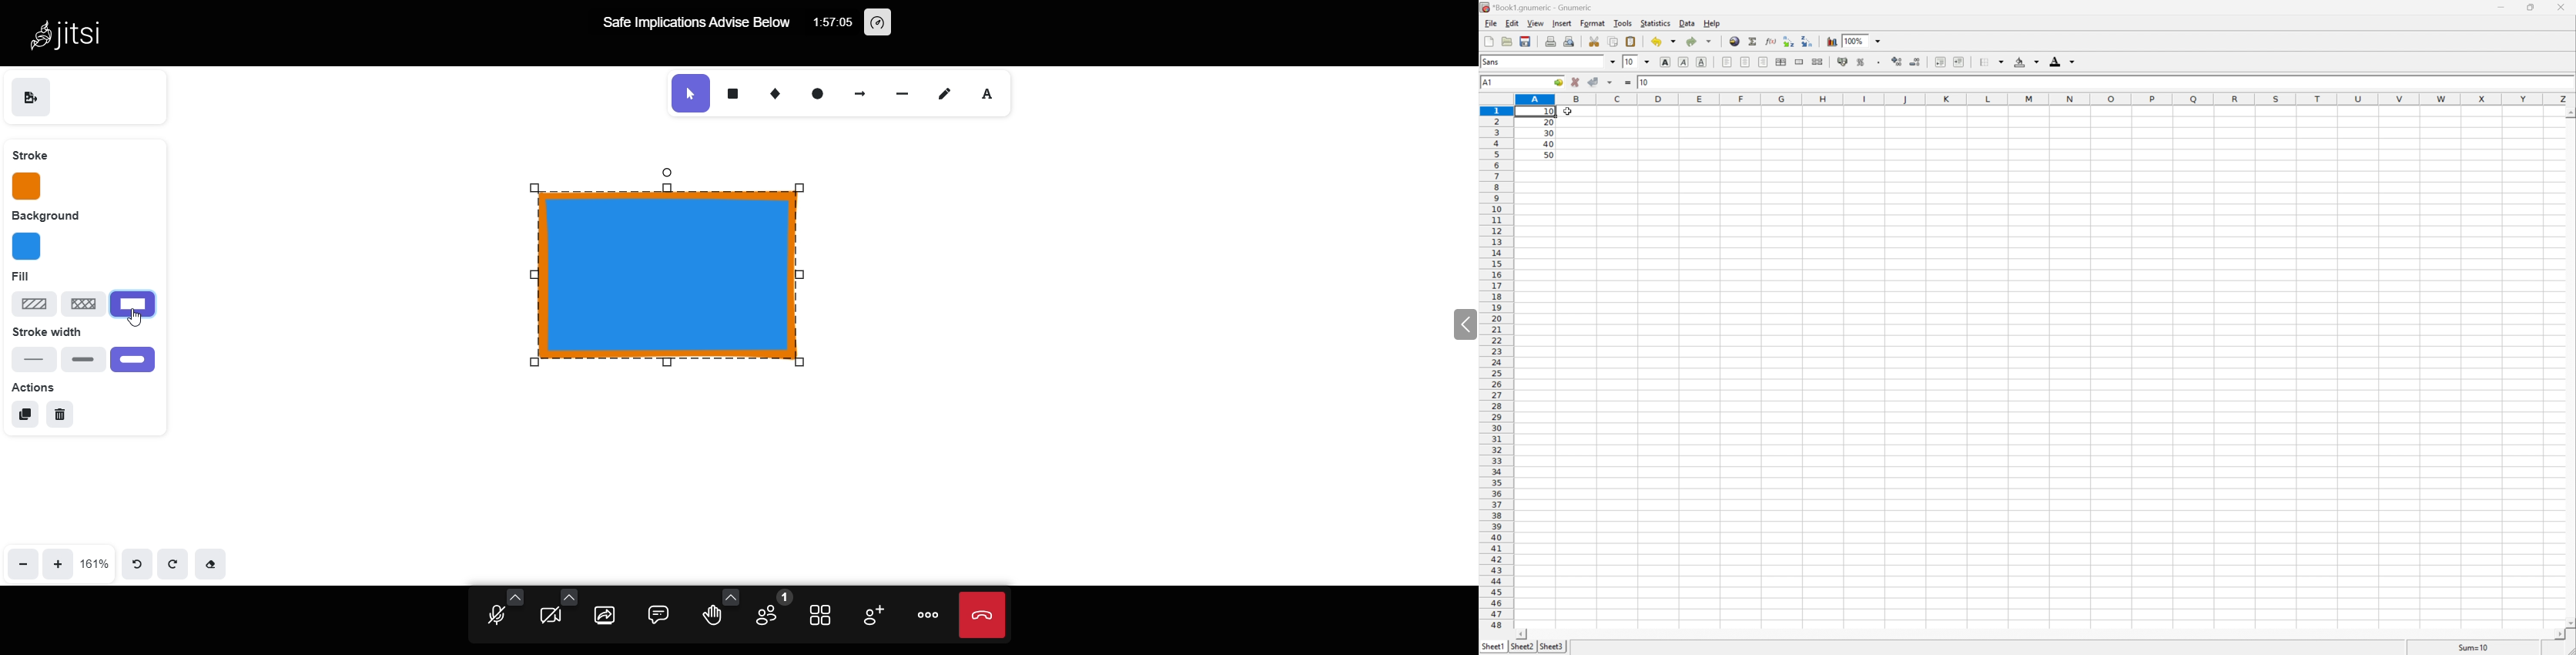  Describe the element at coordinates (989, 93) in the screenshot. I see `font` at that location.